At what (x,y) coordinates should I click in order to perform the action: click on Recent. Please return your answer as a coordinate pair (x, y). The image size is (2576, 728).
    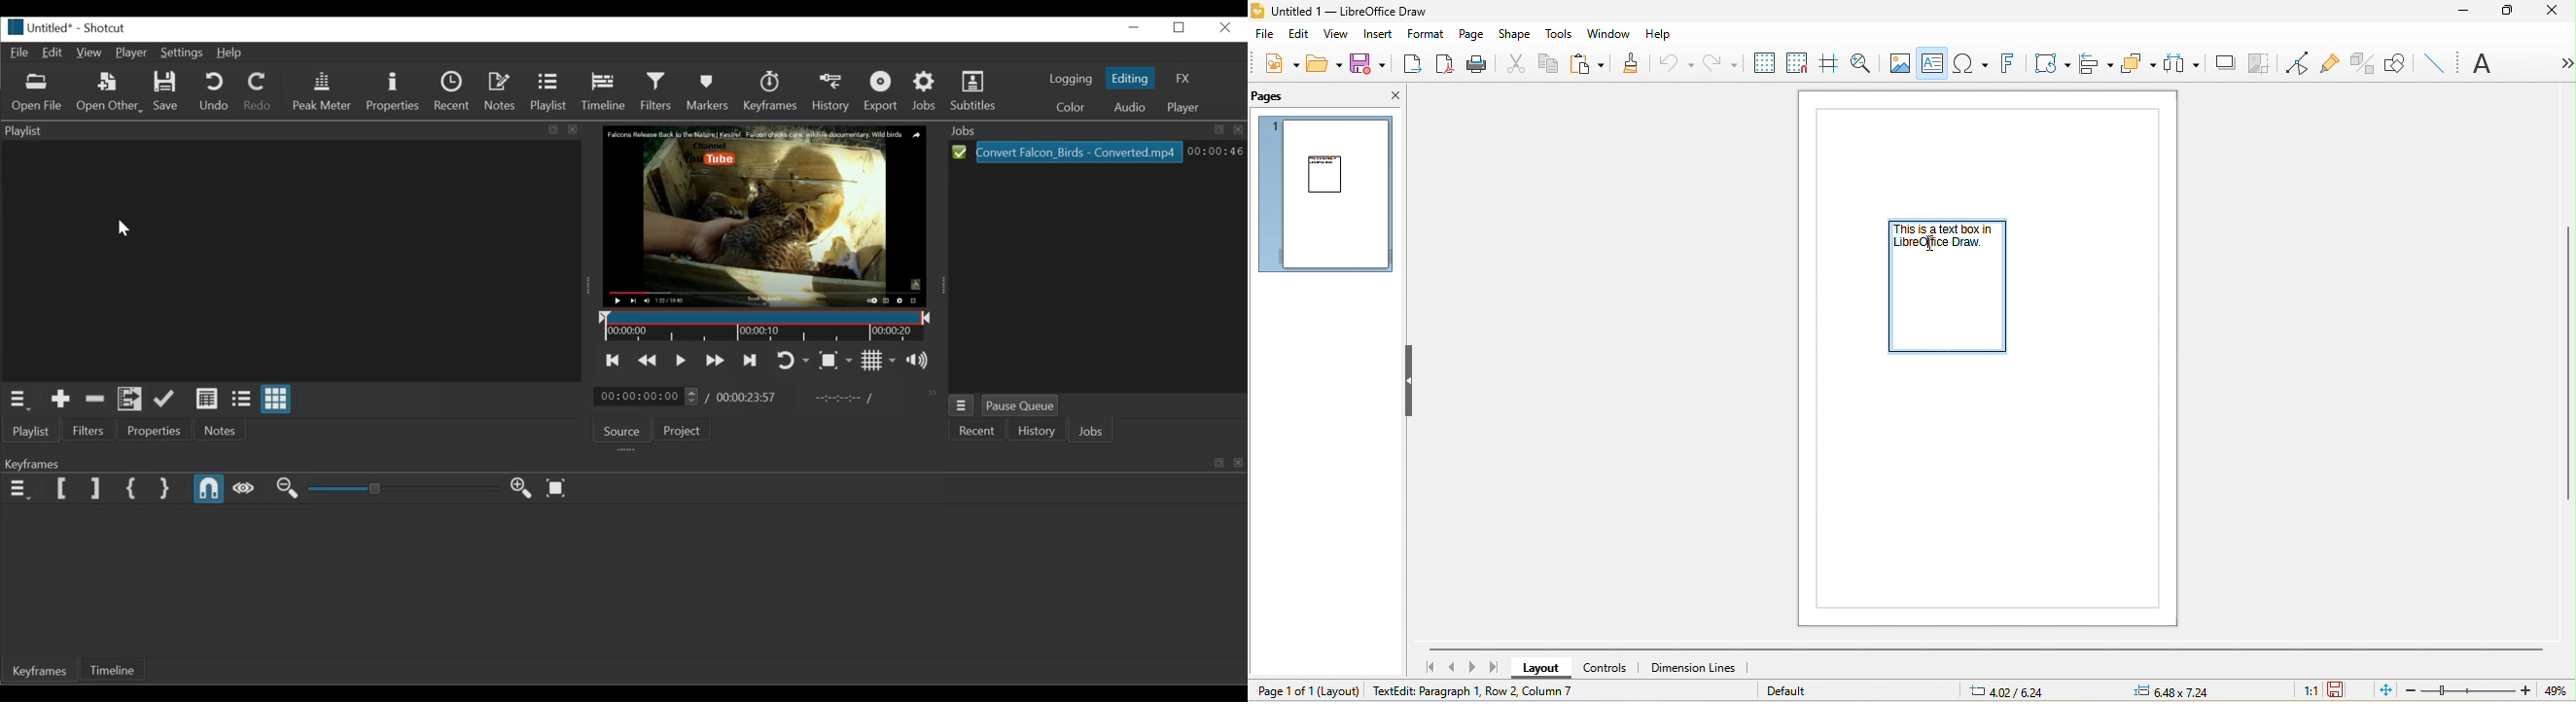
    Looking at the image, I should click on (976, 431).